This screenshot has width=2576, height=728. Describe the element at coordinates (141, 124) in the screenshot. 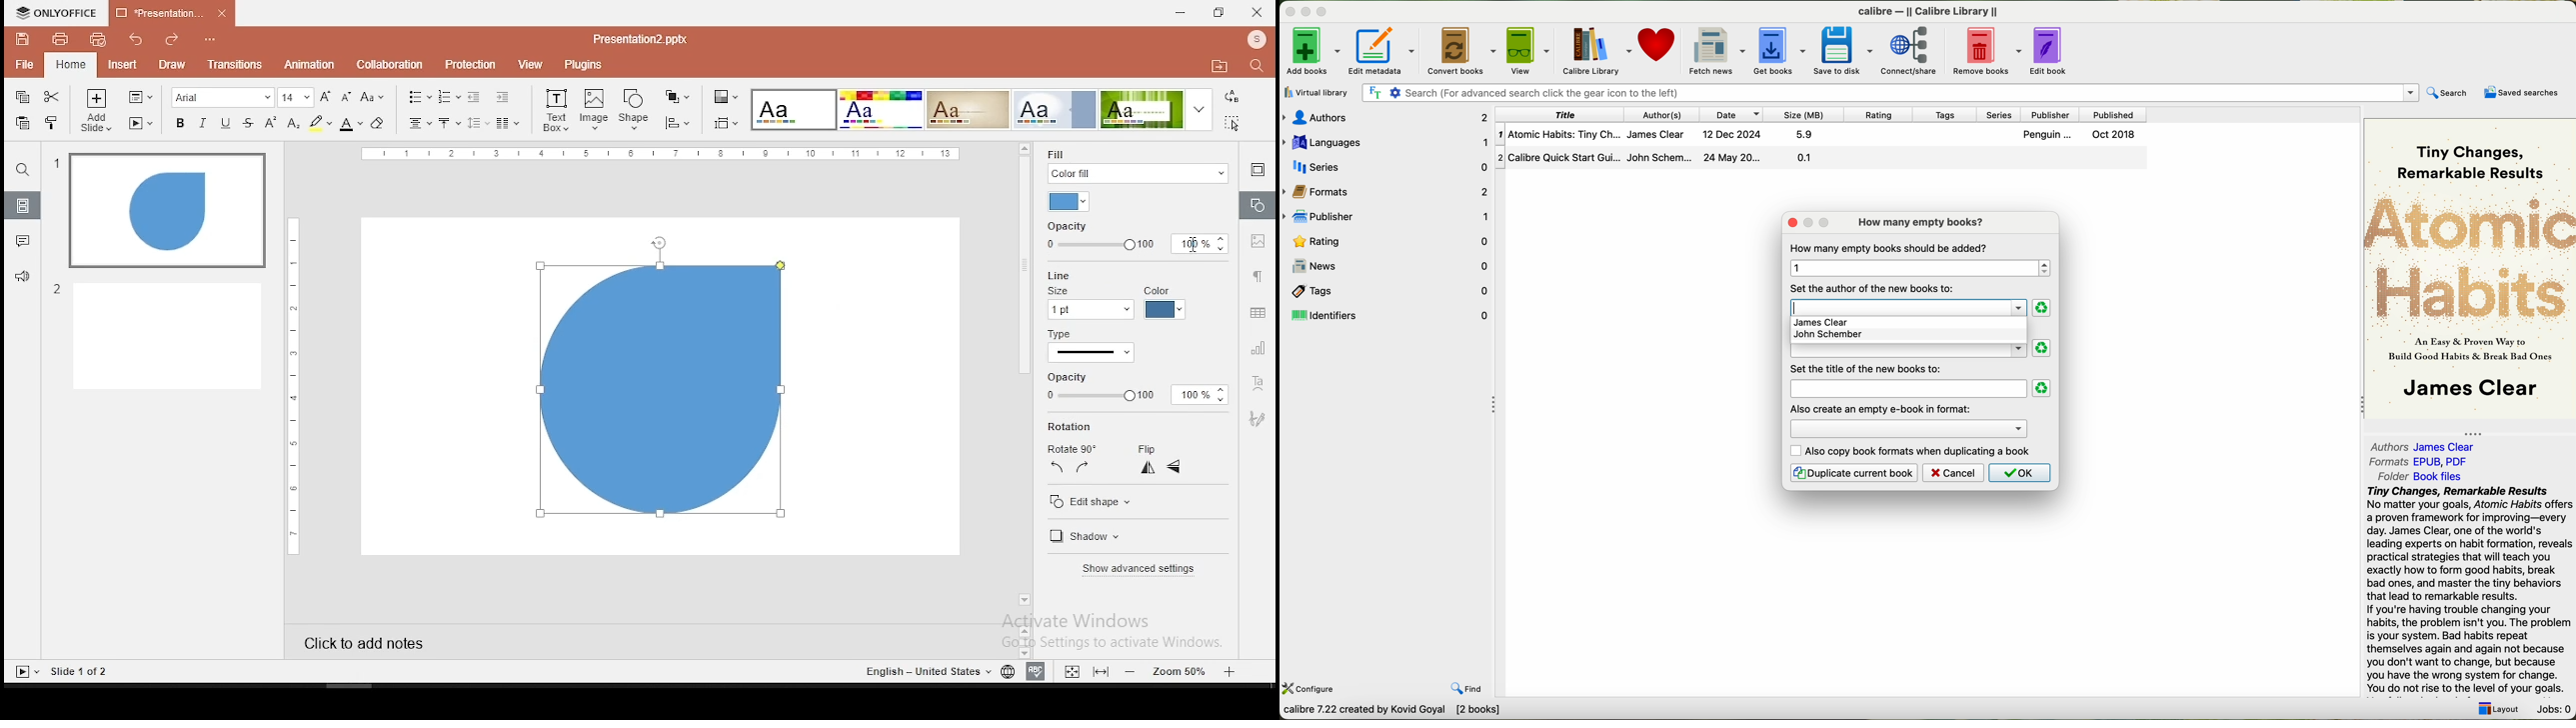

I see `start slideshow` at that location.